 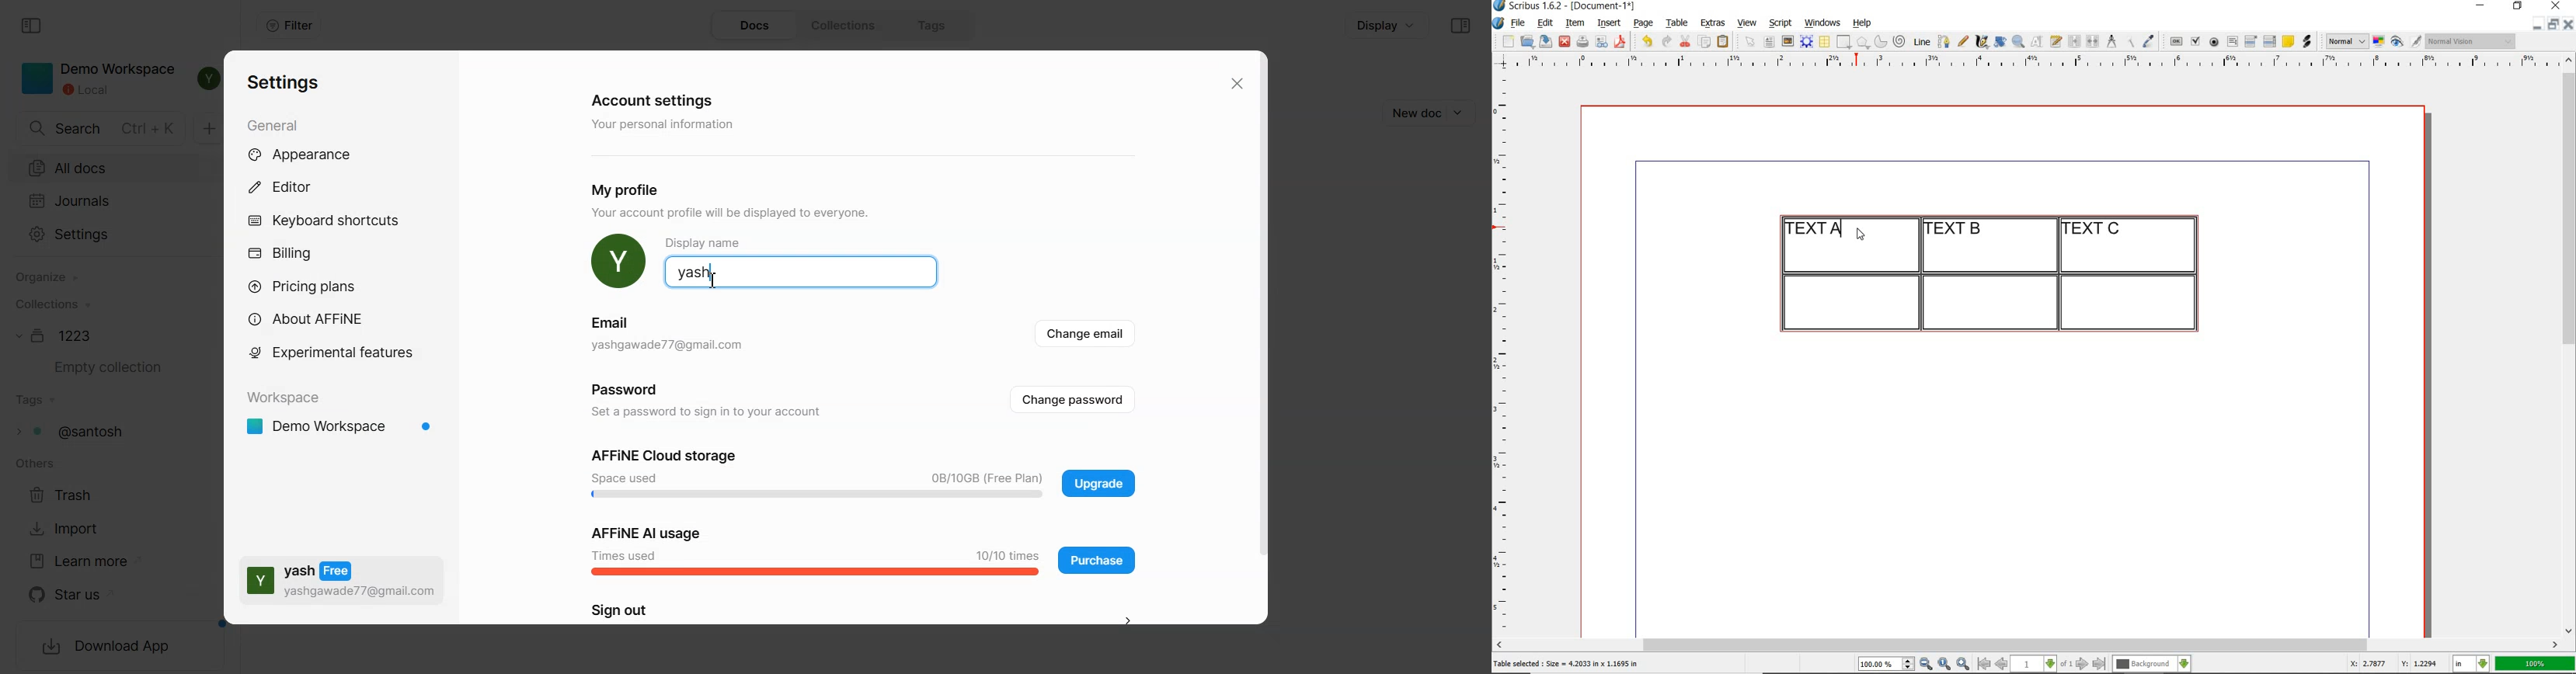 I want to click on Purchase application, so click(x=1097, y=559).